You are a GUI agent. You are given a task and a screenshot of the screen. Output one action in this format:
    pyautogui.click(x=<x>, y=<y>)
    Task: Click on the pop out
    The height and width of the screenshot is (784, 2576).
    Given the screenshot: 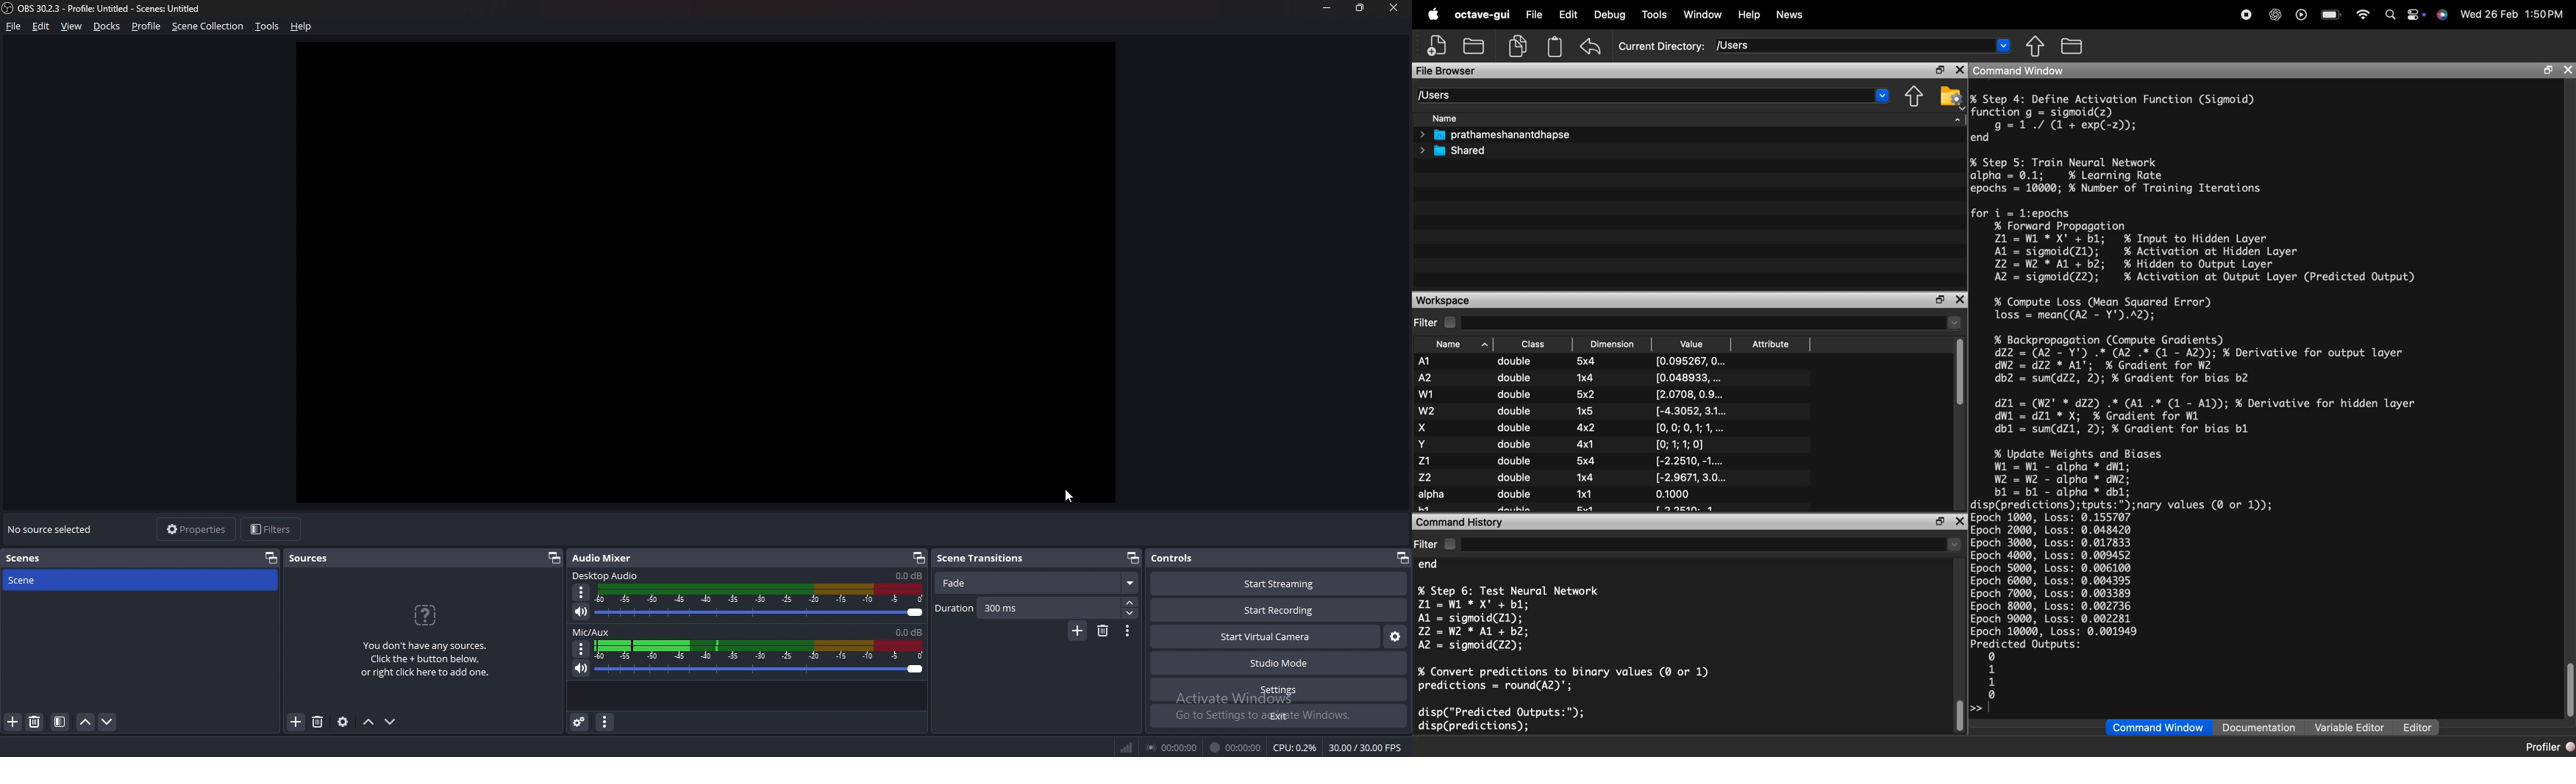 What is the action you would take?
    pyautogui.click(x=1132, y=558)
    